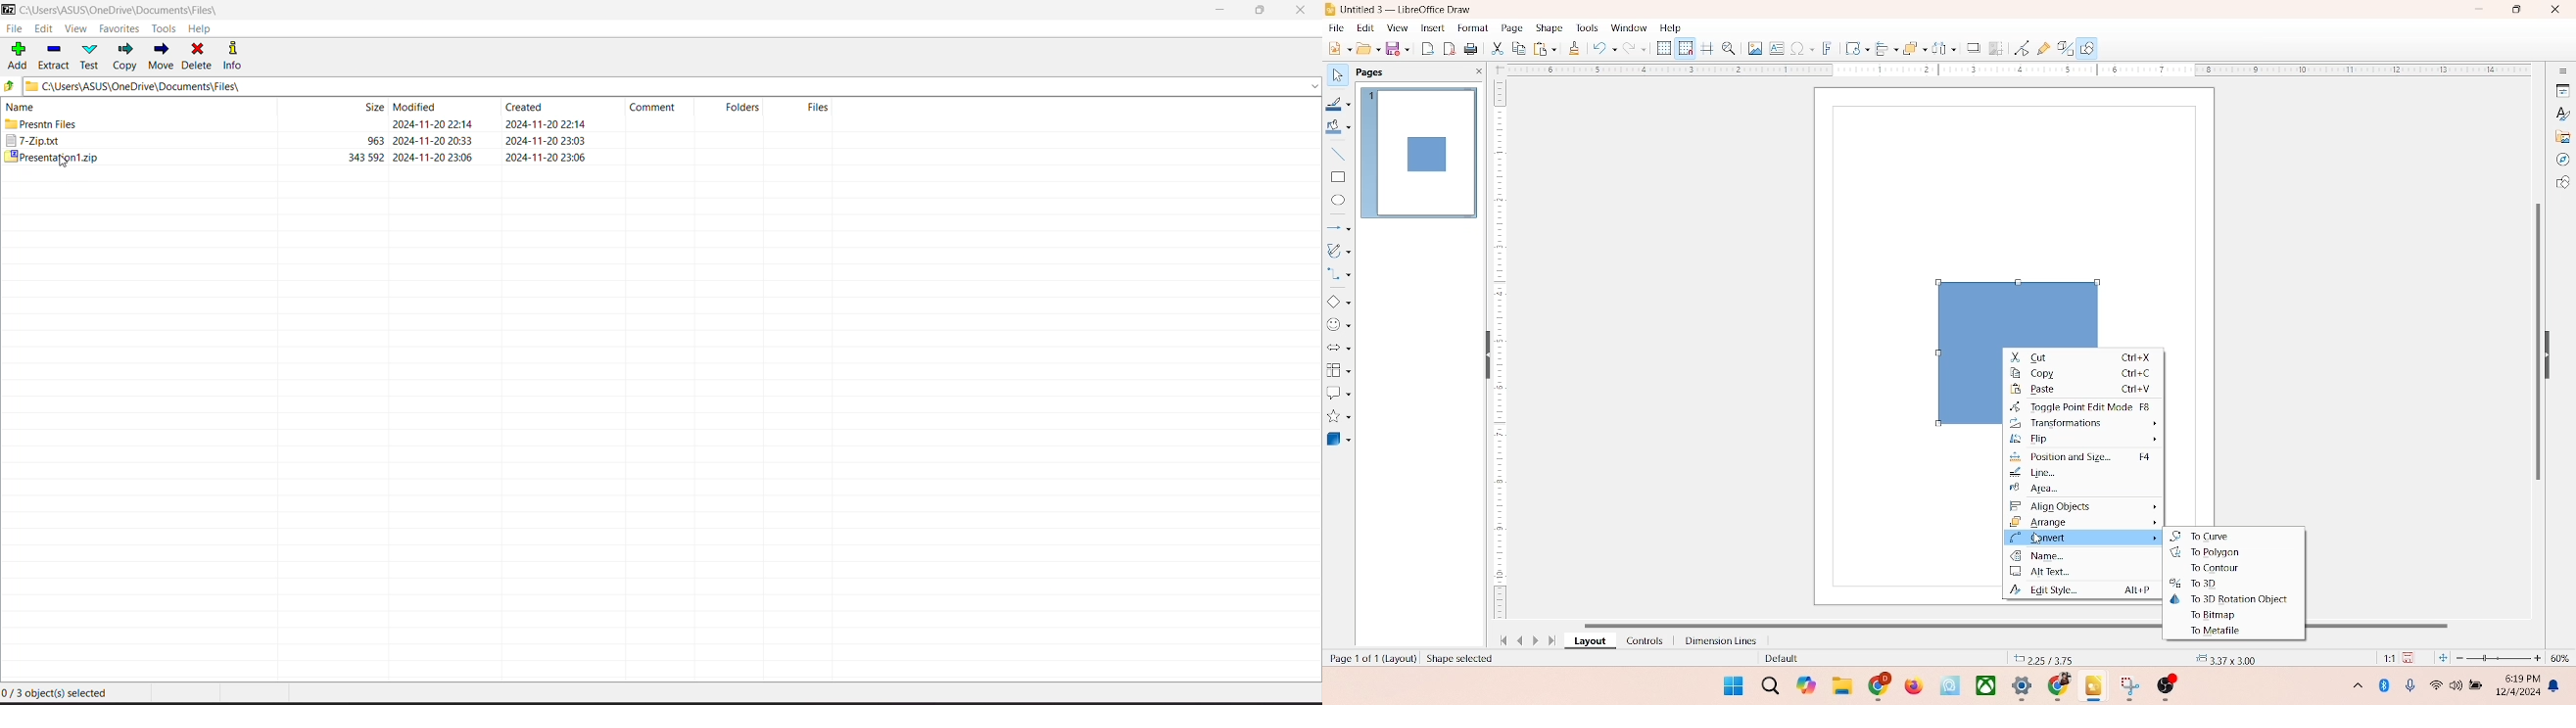 The height and width of the screenshot is (728, 2576). Describe the element at coordinates (2516, 10) in the screenshot. I see `maximize` at that location.